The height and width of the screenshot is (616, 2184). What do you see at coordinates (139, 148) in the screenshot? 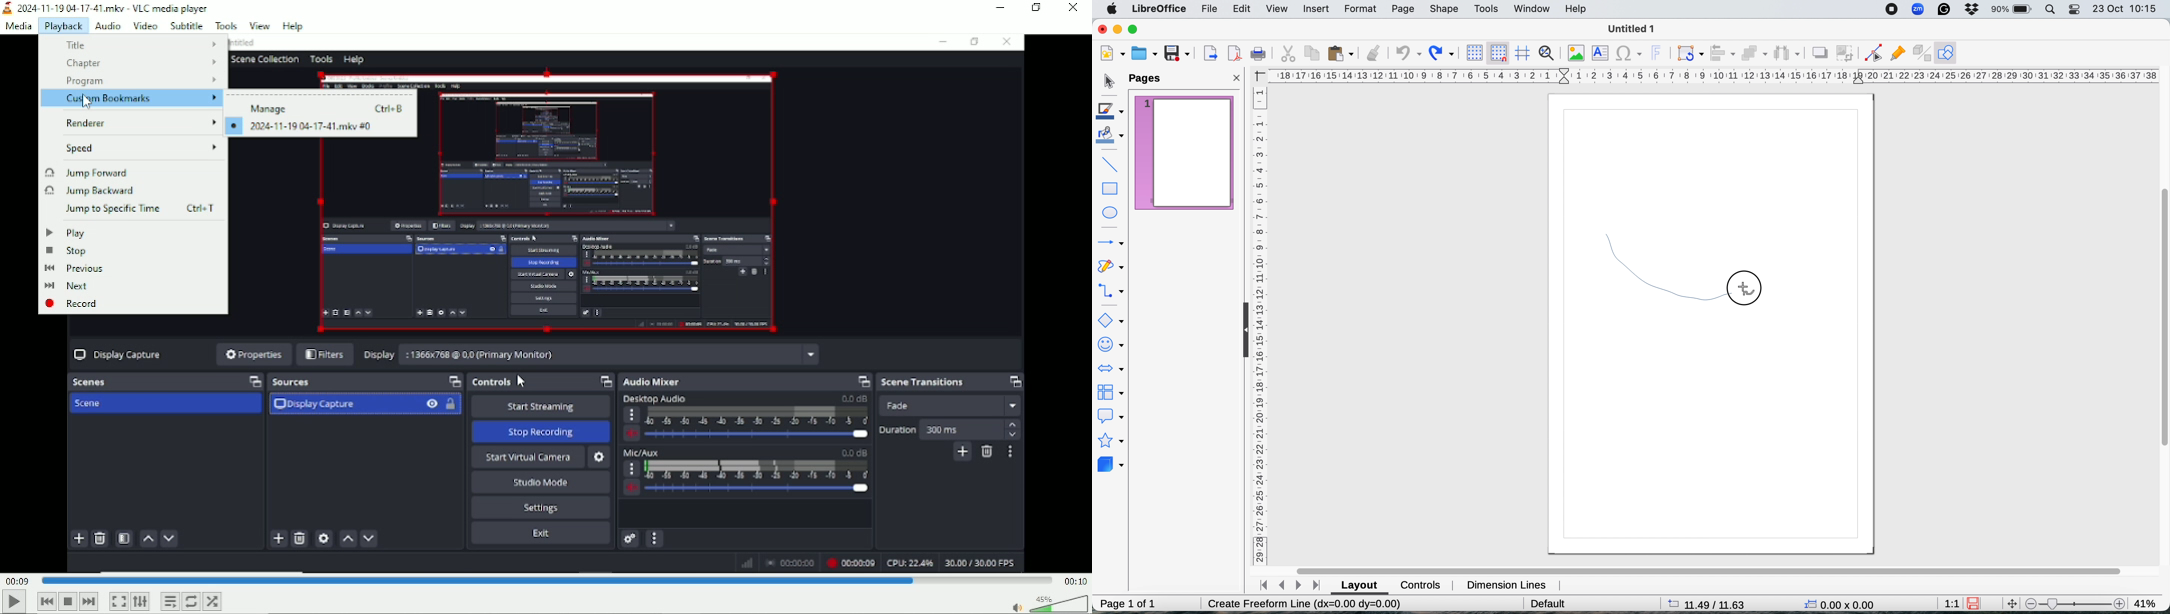
I see `Speed` at bounding box center [139, 148].